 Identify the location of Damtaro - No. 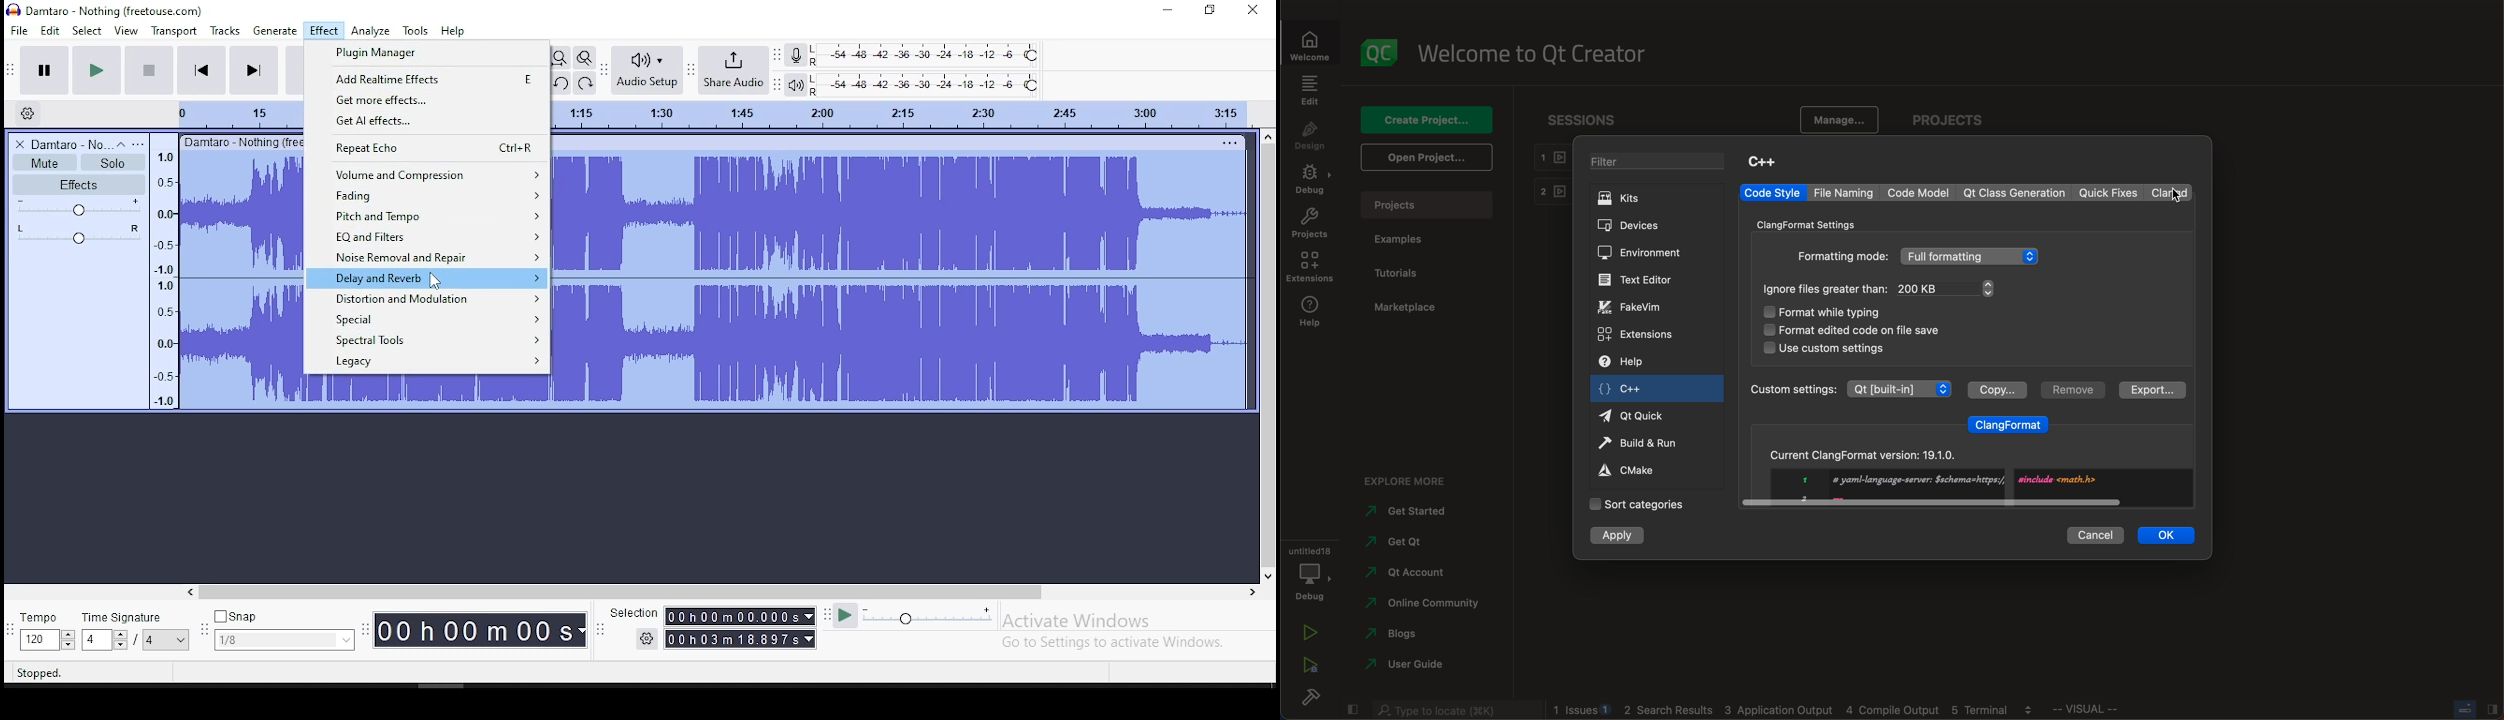
(71, 143).